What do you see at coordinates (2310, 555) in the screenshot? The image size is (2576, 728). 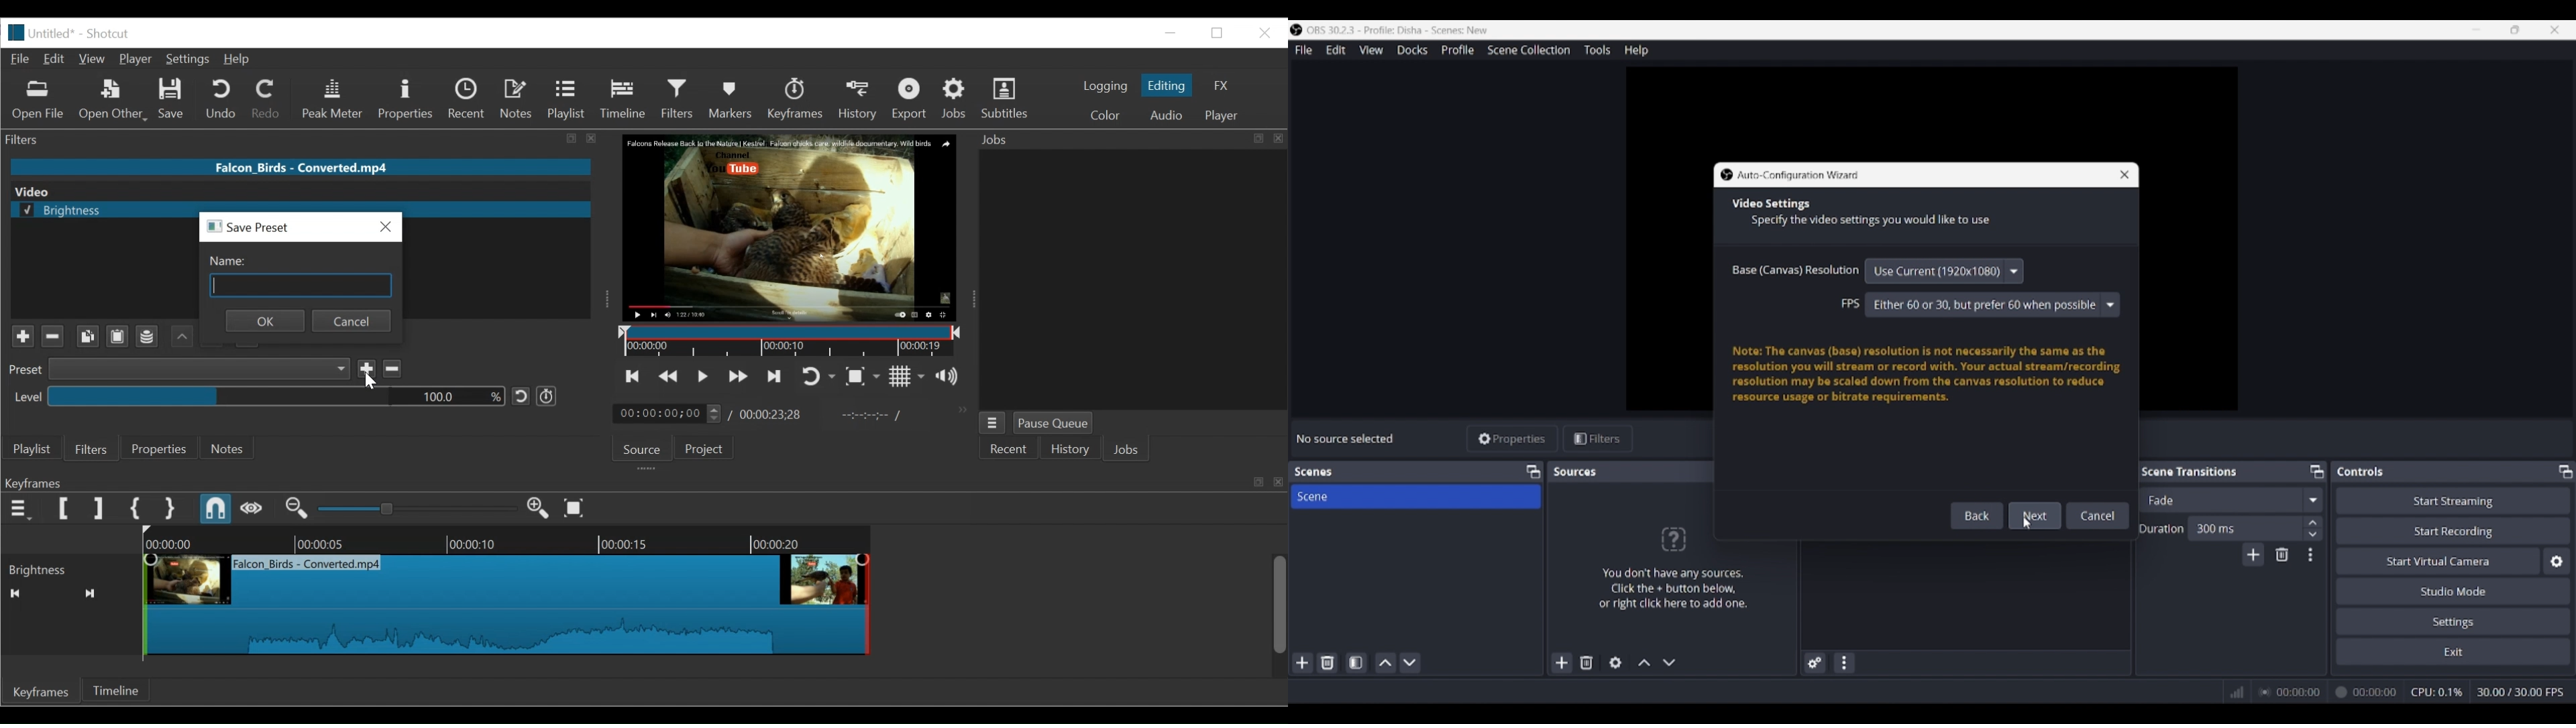 I see `Transition properties` at bounding box center [2310, 555].